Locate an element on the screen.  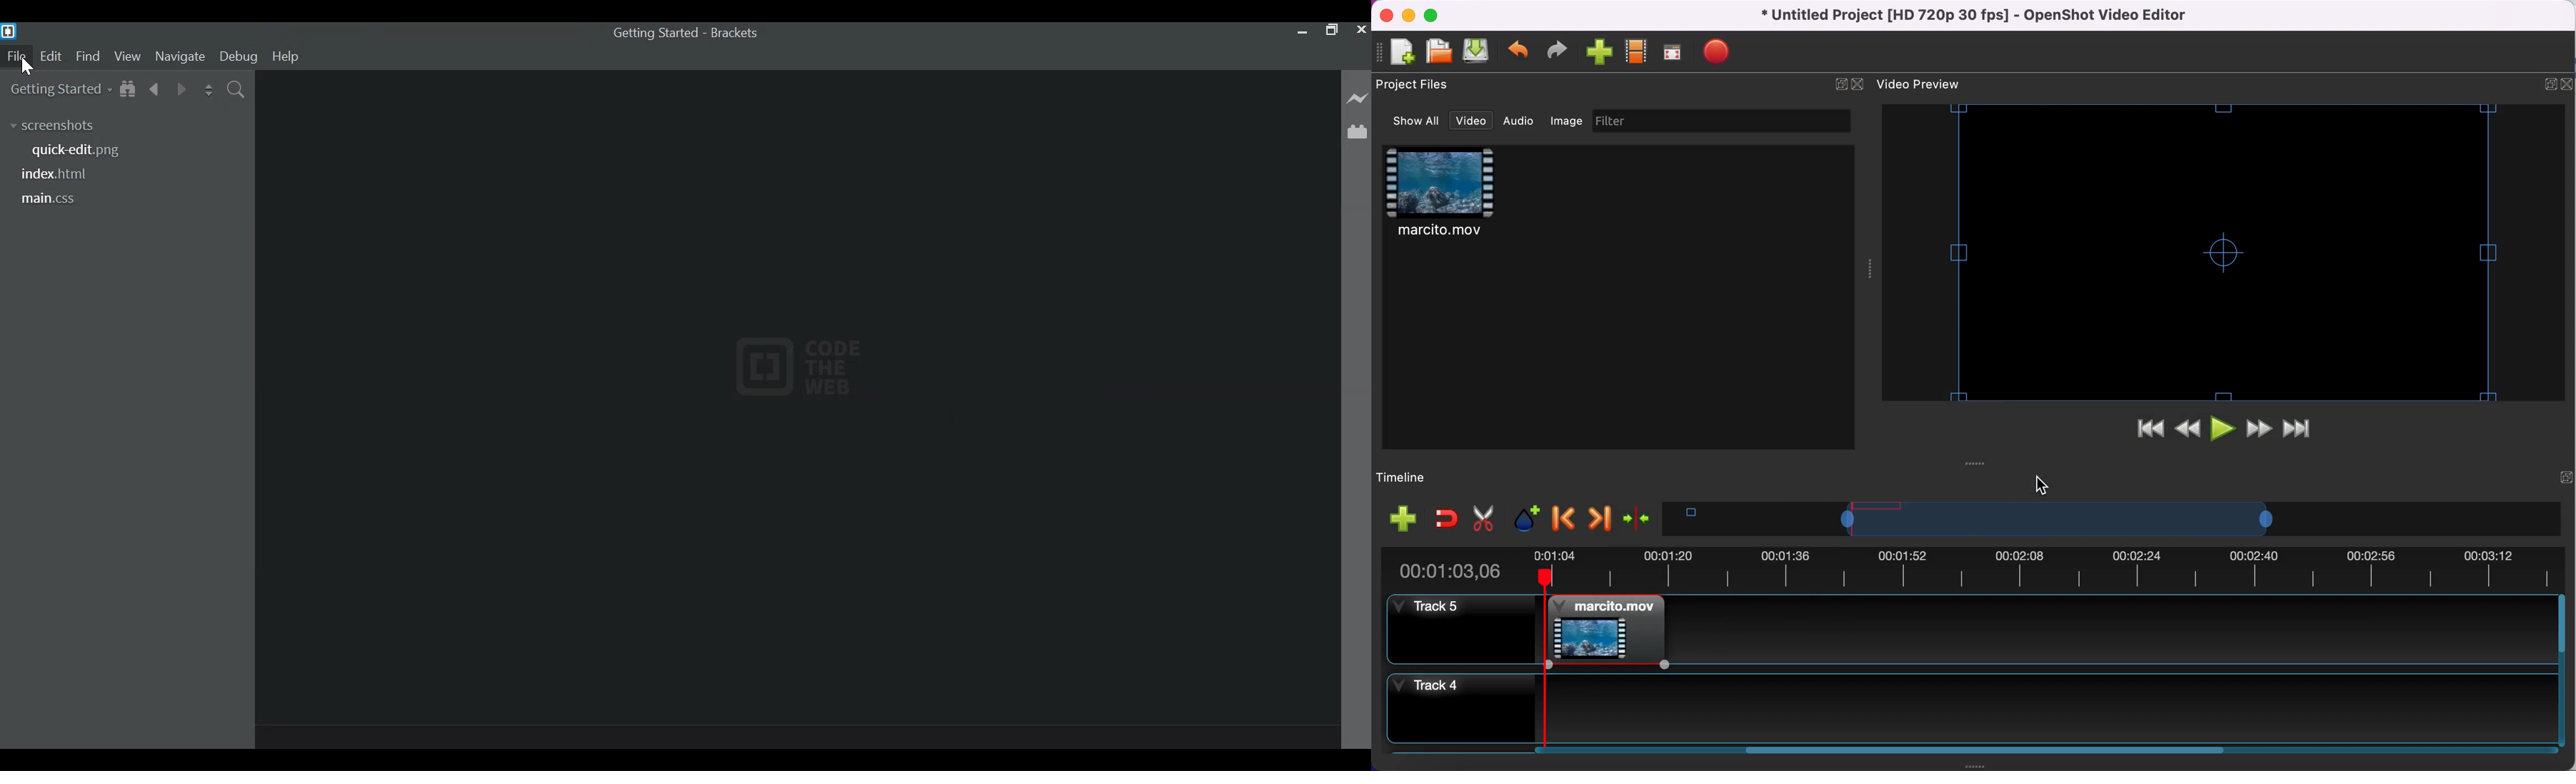
export file is located at coordinates (1730, 52).